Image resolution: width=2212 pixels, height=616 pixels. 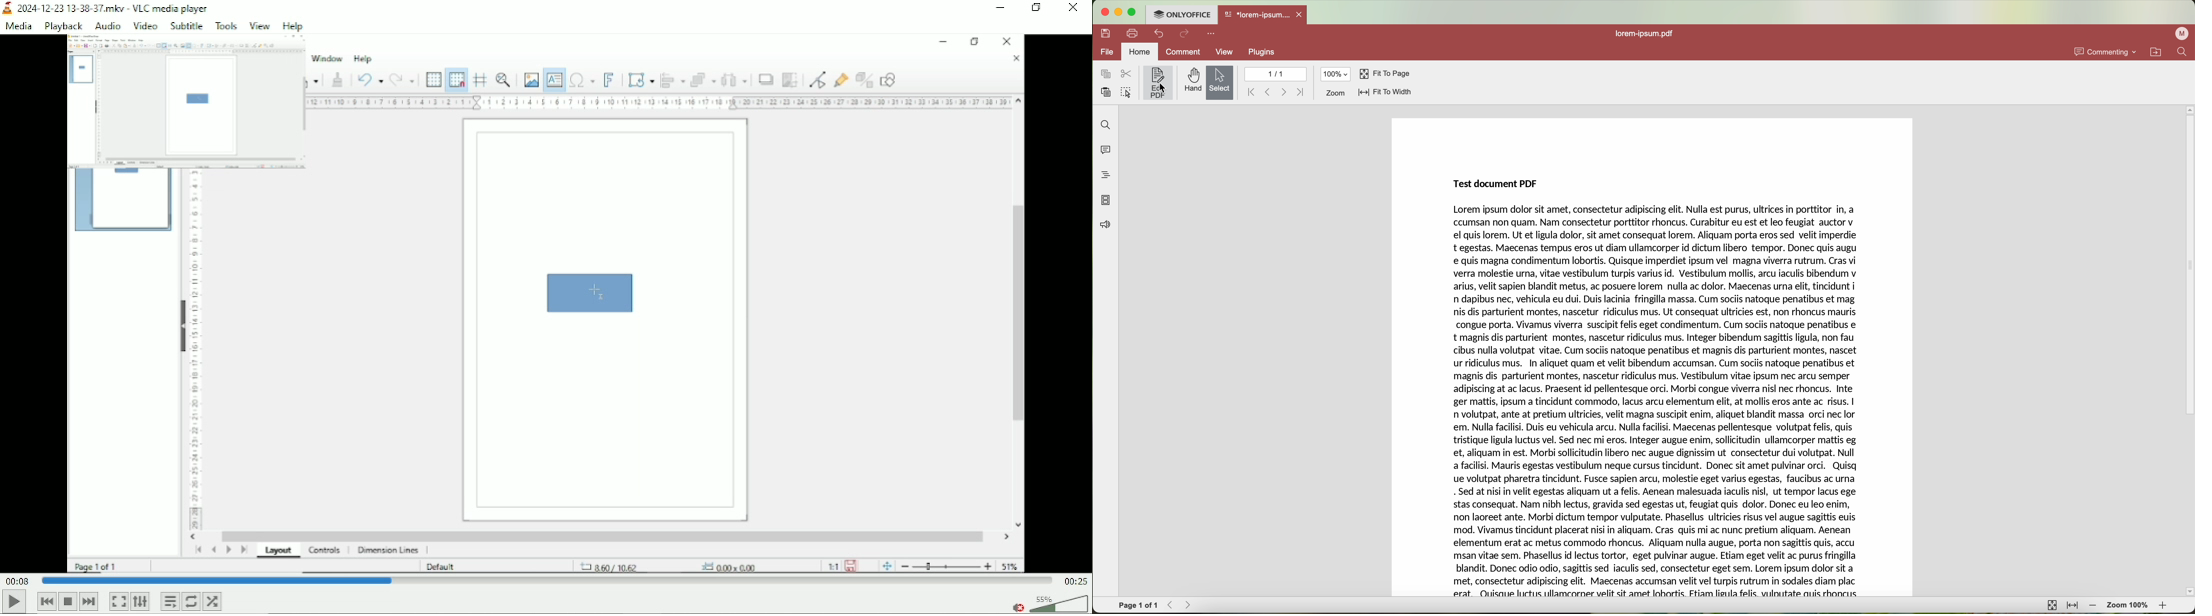 What do you see at coordinates (1276, 74) in the screenshot?
I see `1/1` at bounding box center [1276, 74].